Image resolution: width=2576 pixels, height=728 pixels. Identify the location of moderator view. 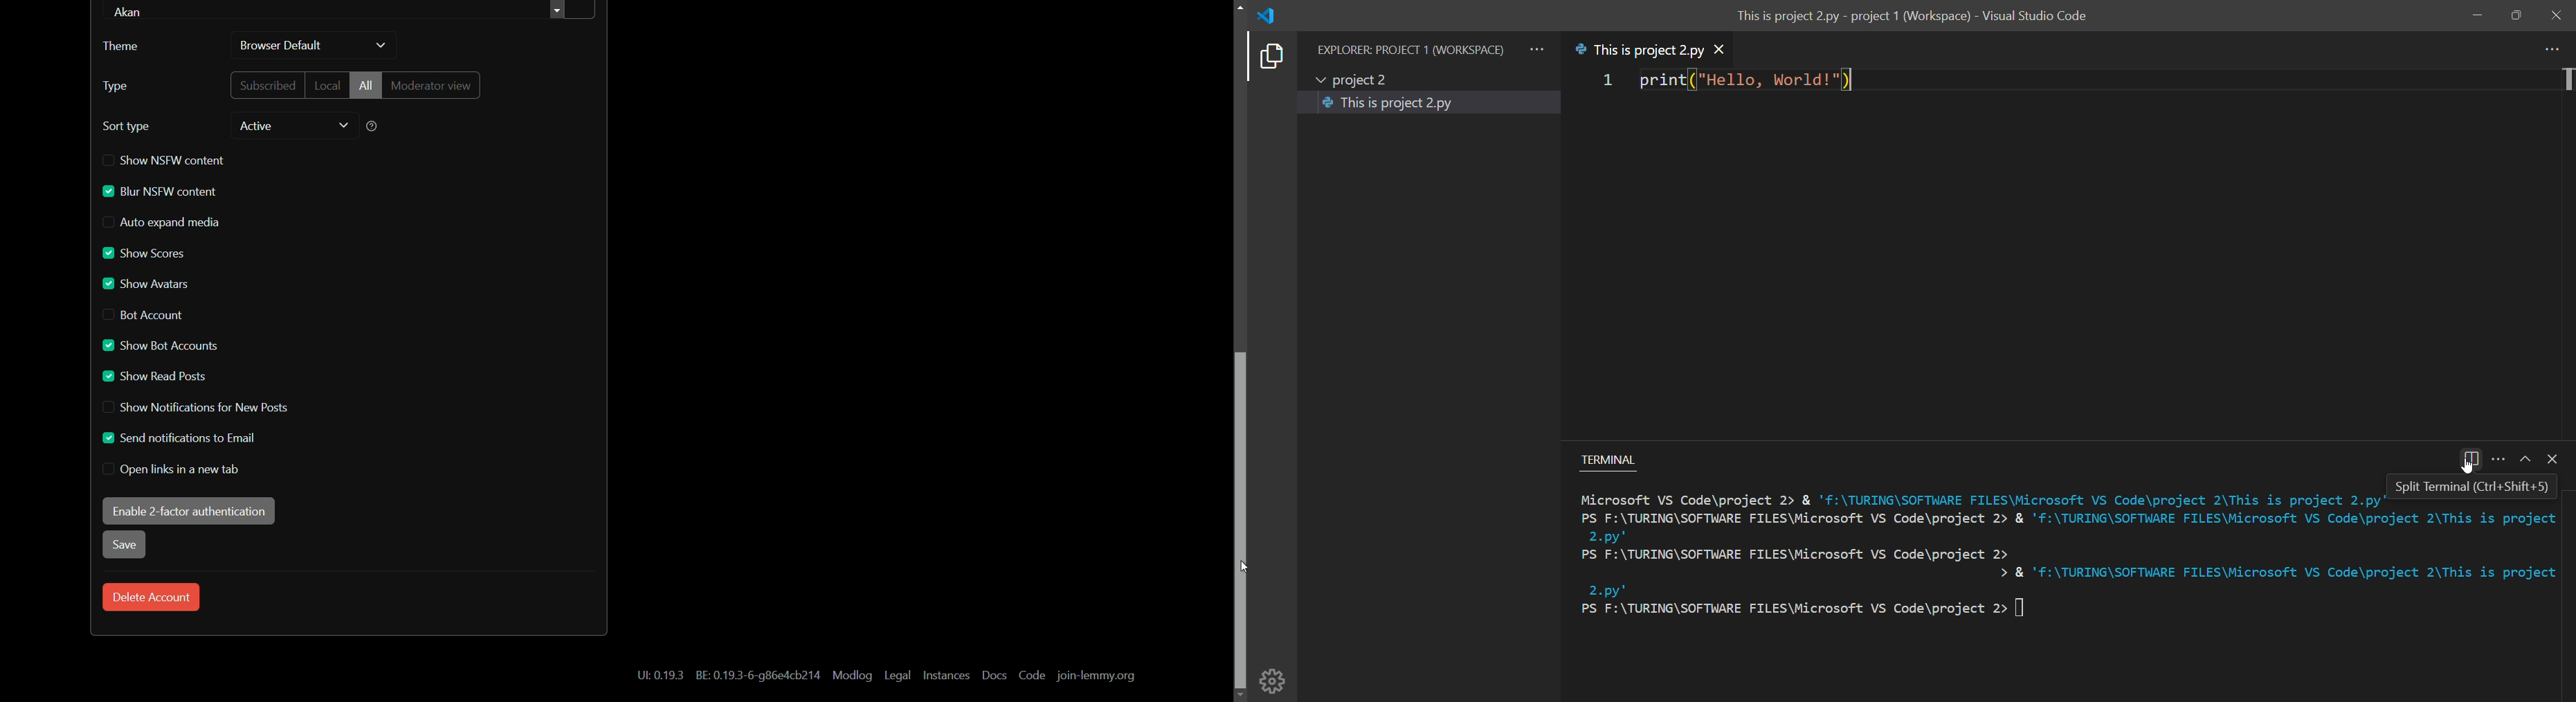
(435, 85).